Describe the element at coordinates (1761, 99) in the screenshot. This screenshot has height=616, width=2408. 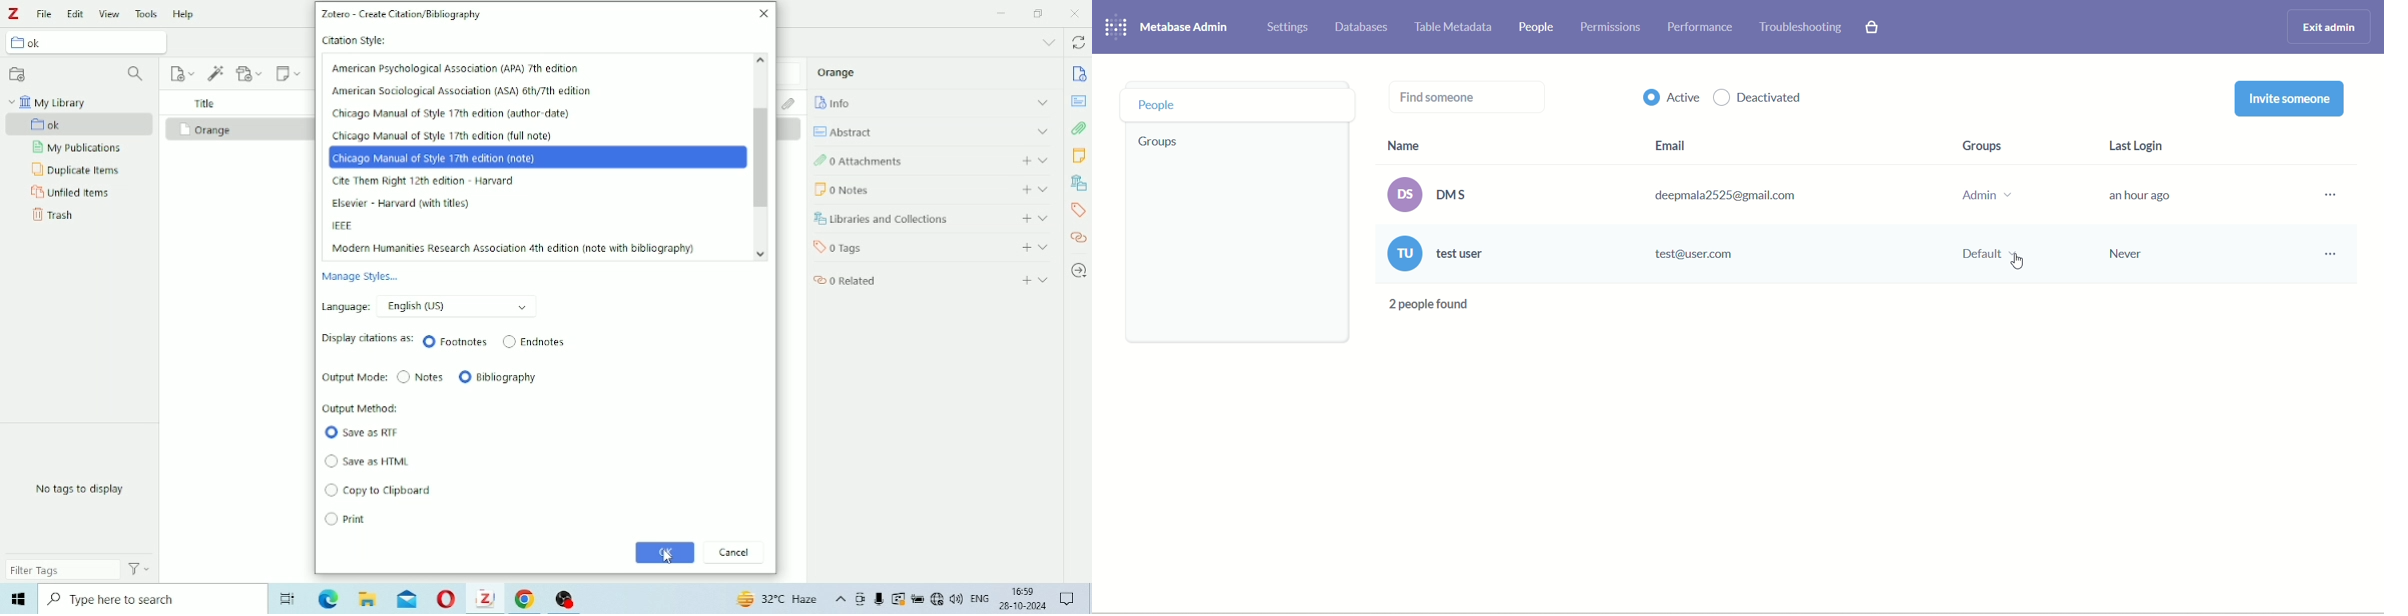
I see `deactivated` at that location.